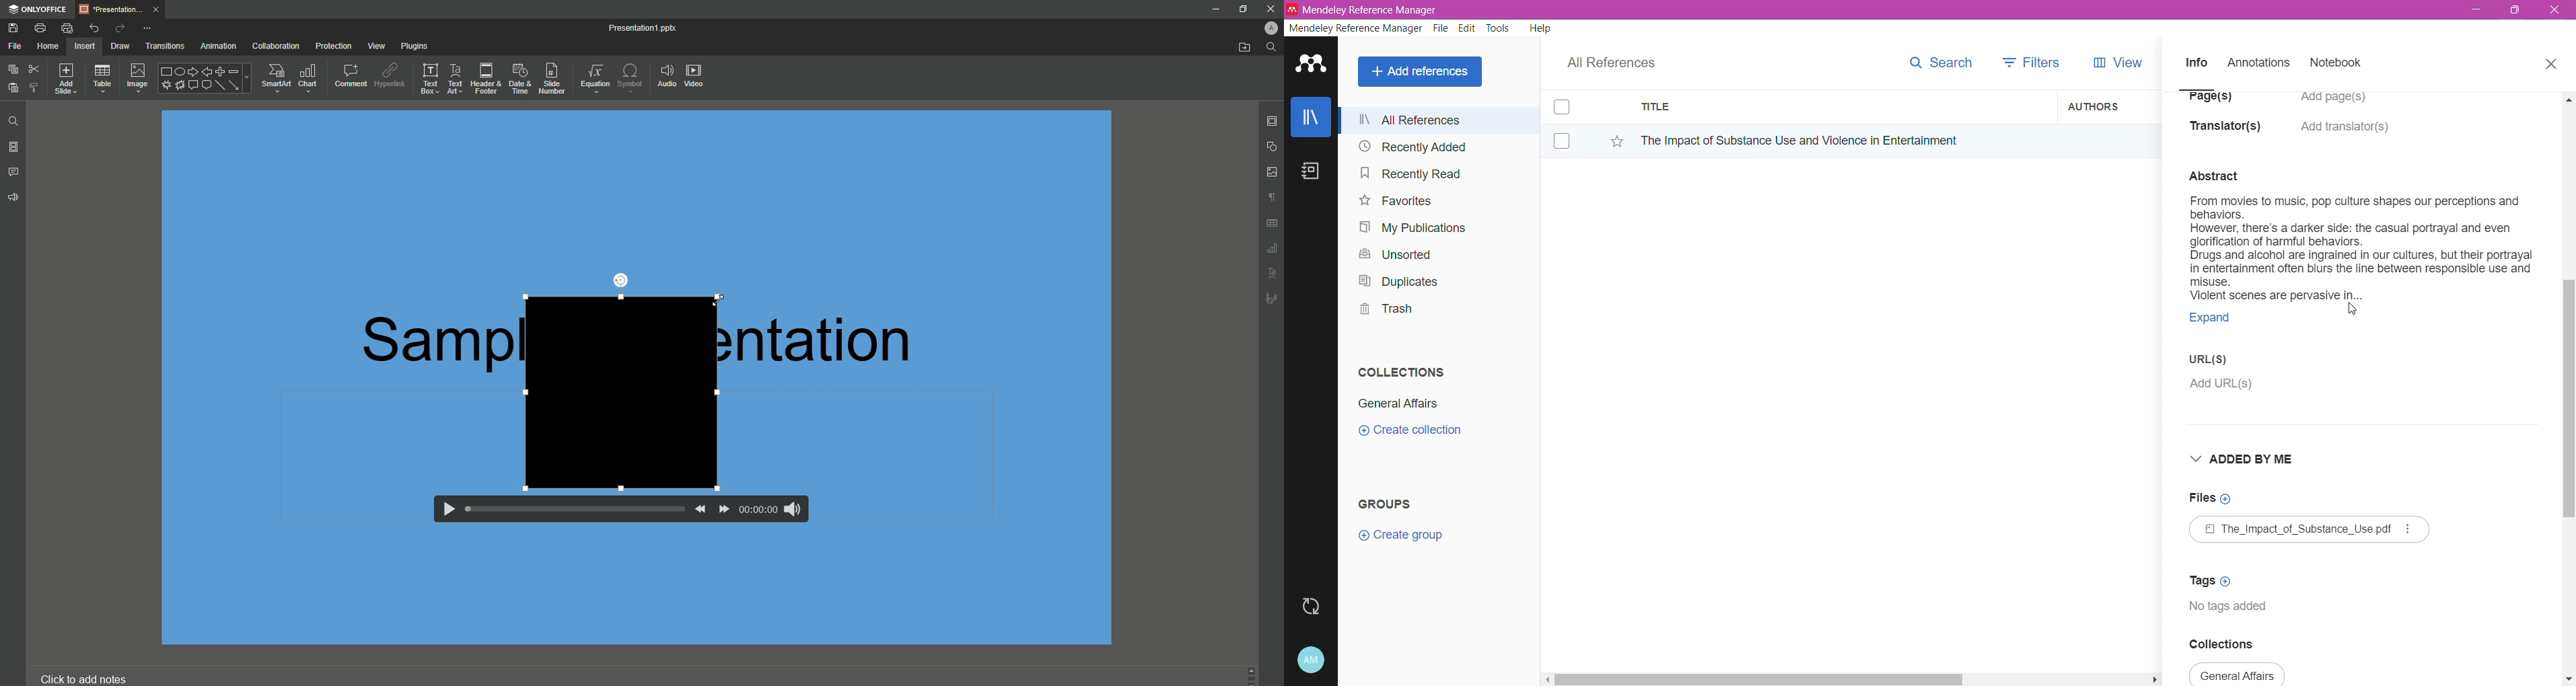  Describe the element at coordinates (2209, 102) in the screenshot. I see `Page(s)` at that location.